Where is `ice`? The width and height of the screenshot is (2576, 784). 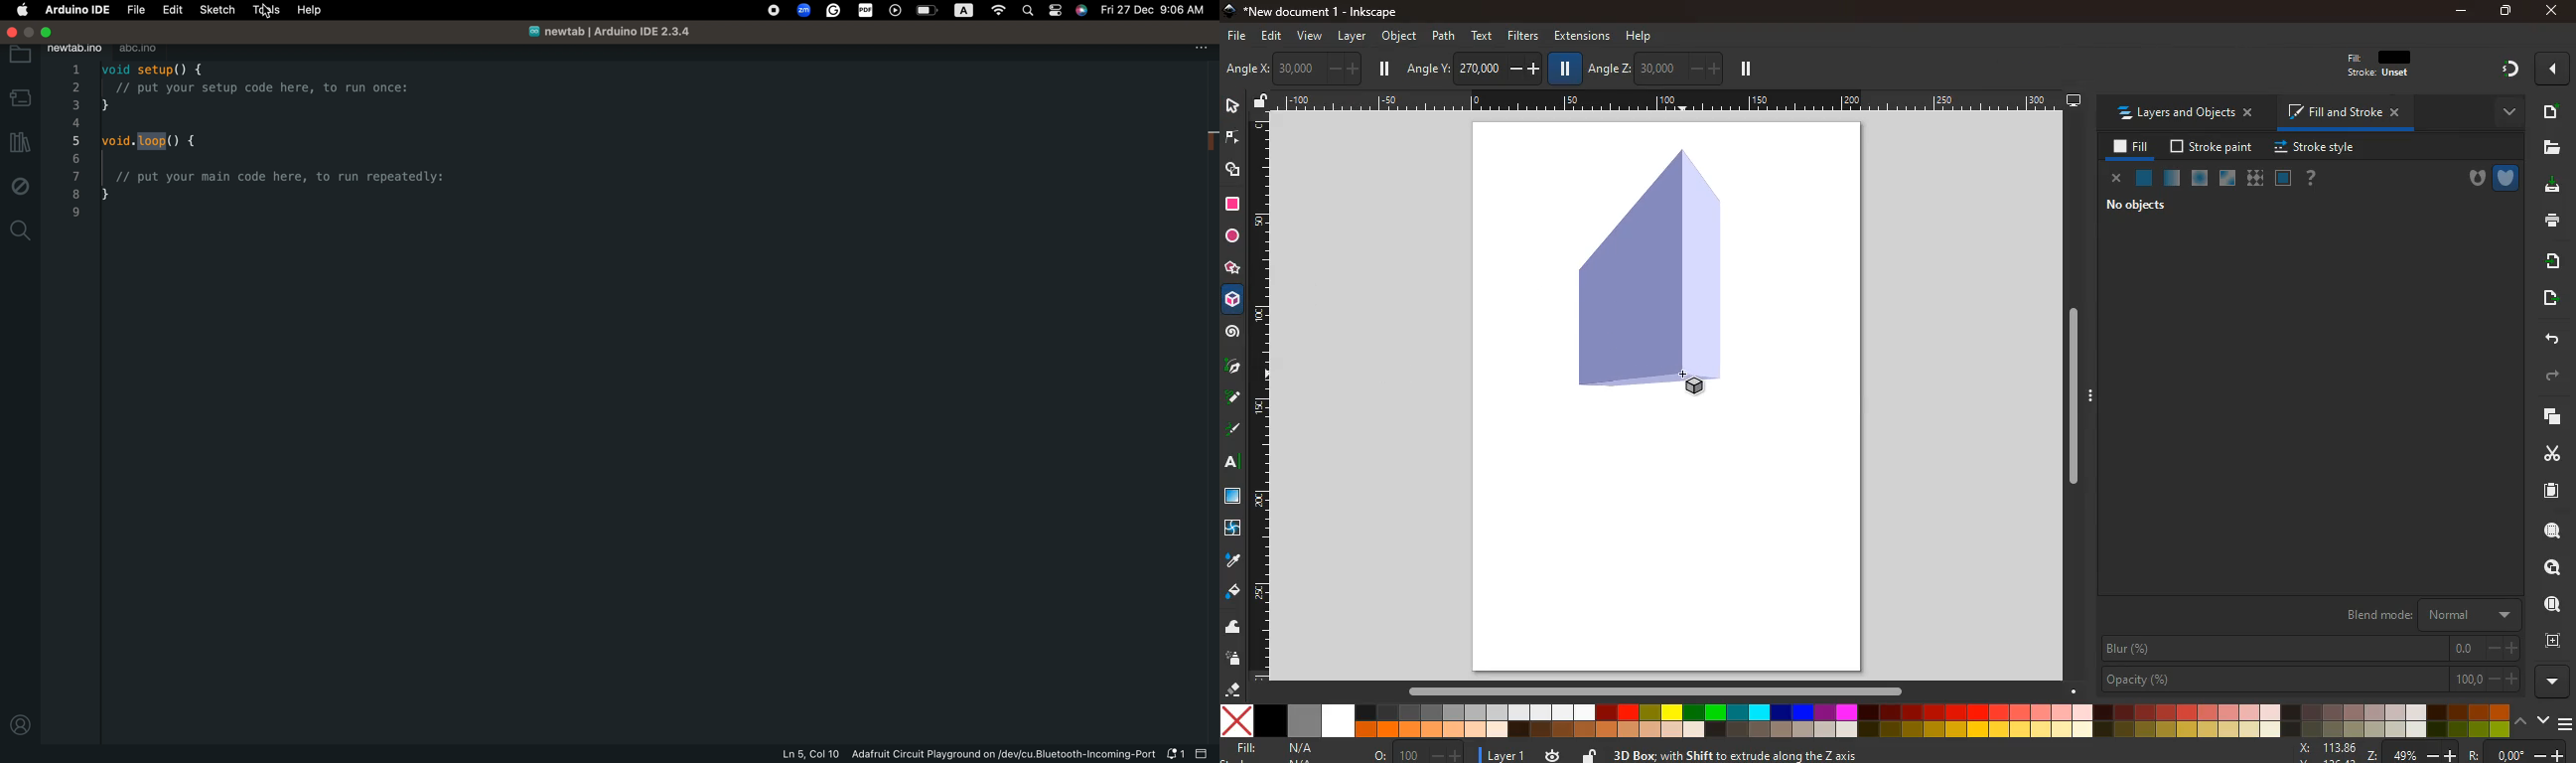 ice is located at coordinates (2197, 178).